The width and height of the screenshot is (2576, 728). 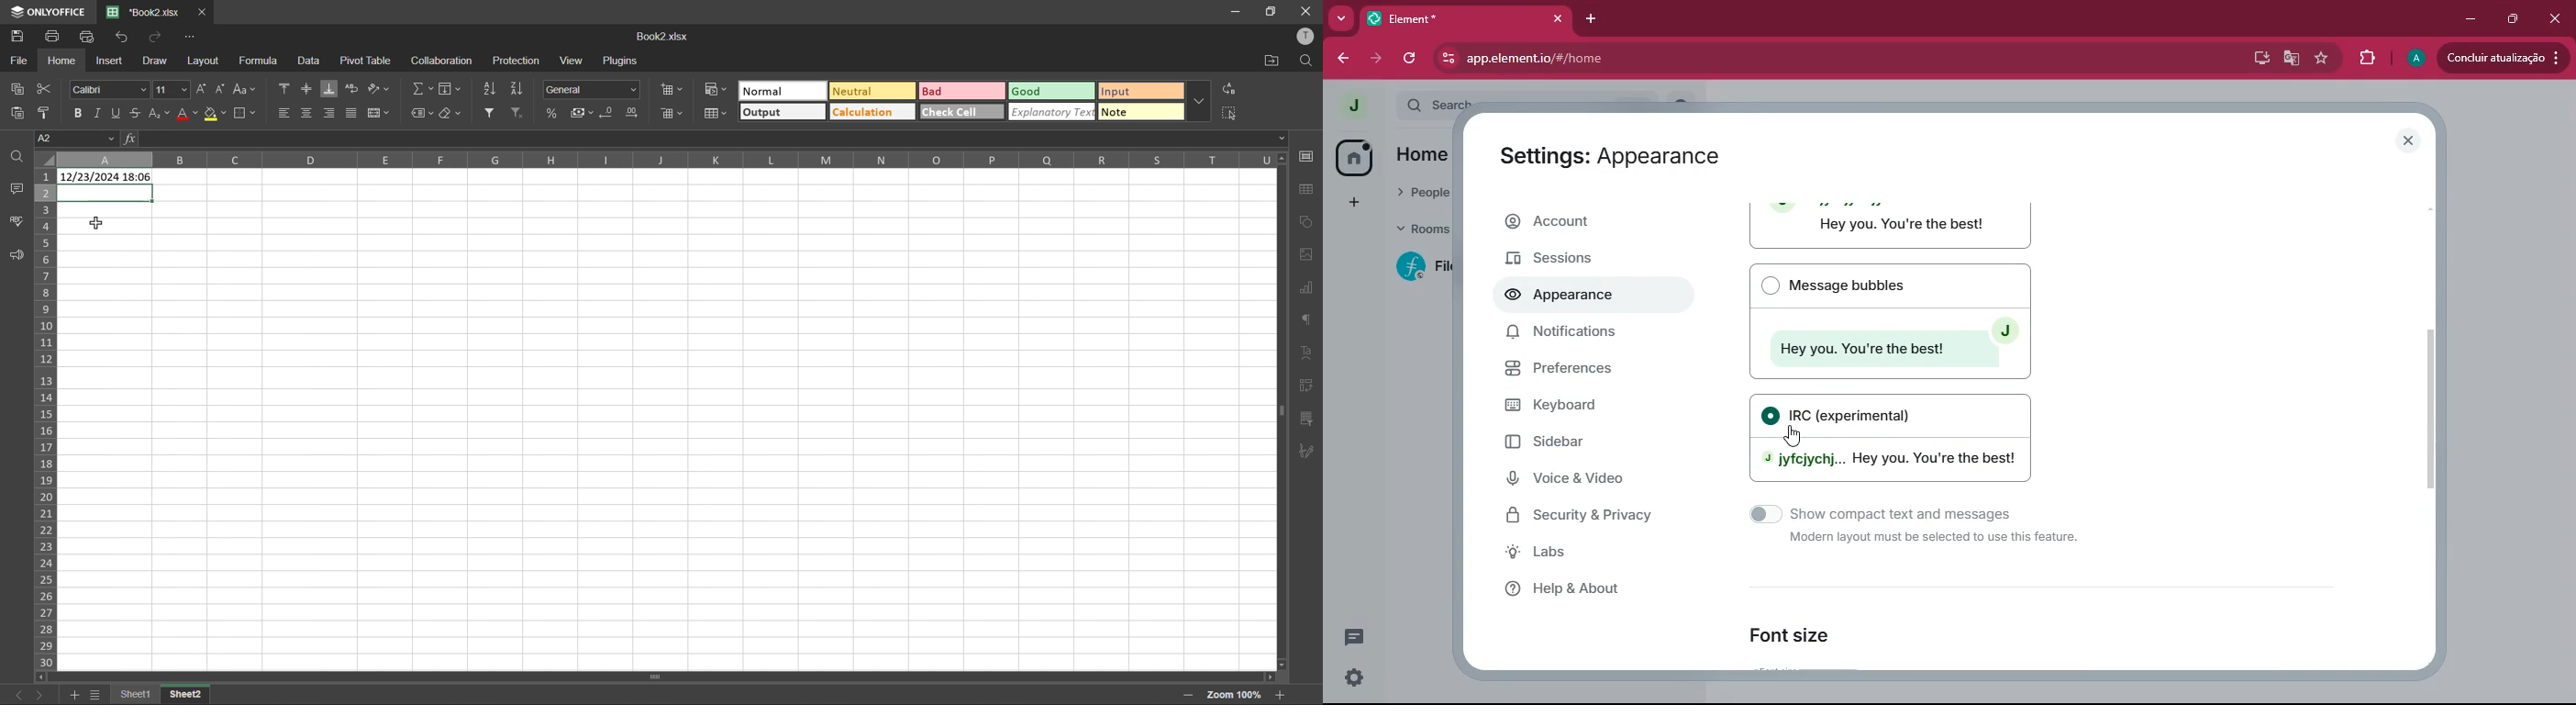 What do you see at coordinates (2368, 59) in the screenshot?
I see `extensions` at bounding box center [2368, 59].